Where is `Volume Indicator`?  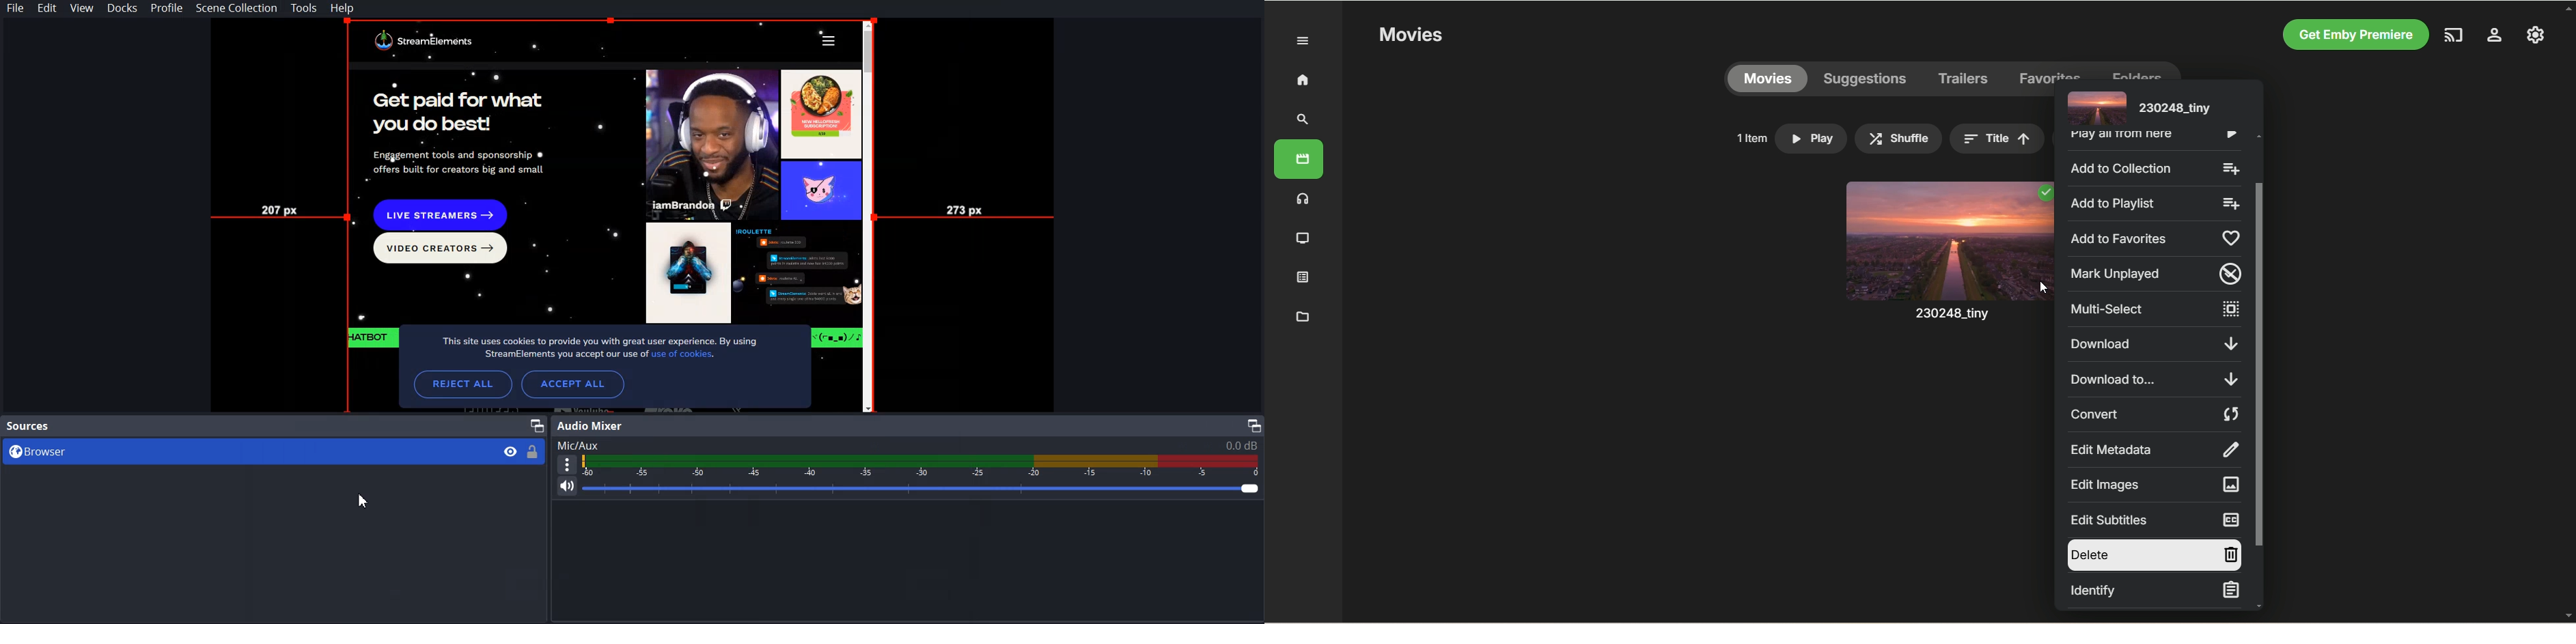 Volume Indicator is located at coordinates (922, 467).